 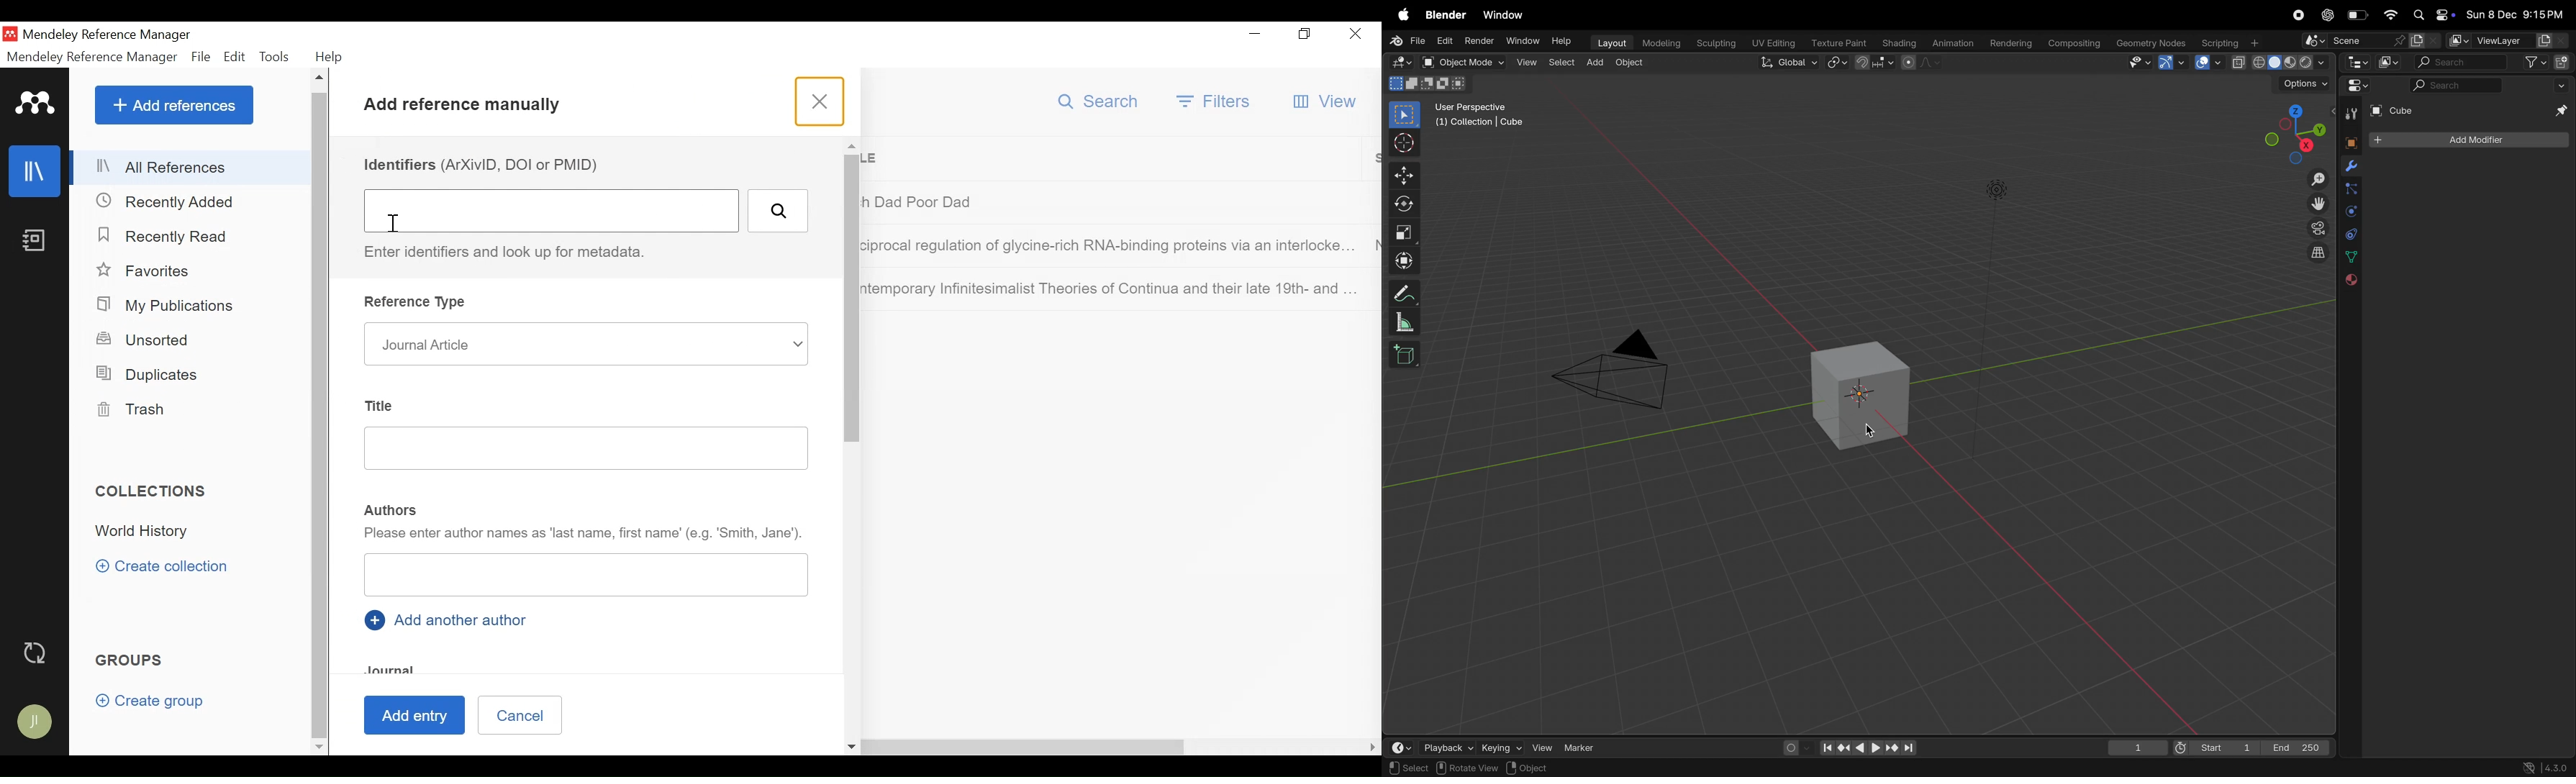 I want to click on add cube, so click(x=1405, y=356).